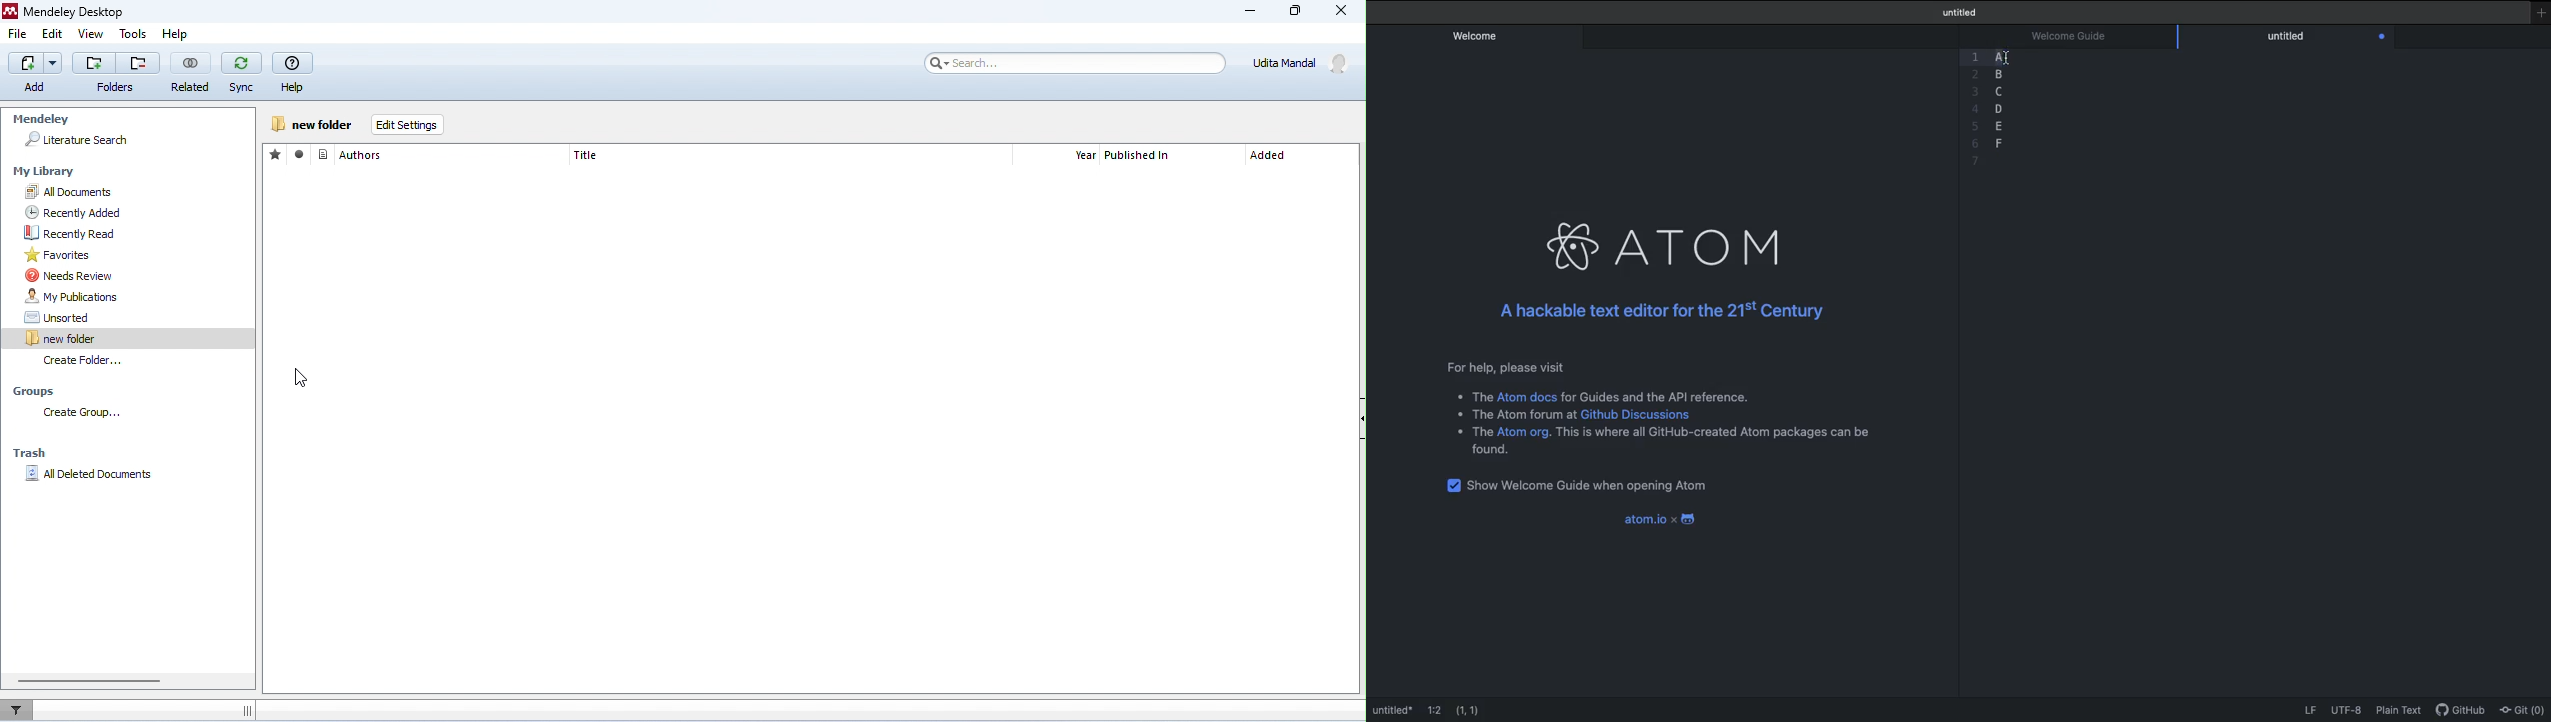  What do you see at coordinates (1140, 156) in the screenshot?
I see `published in` at bounding box center [1140, 156].